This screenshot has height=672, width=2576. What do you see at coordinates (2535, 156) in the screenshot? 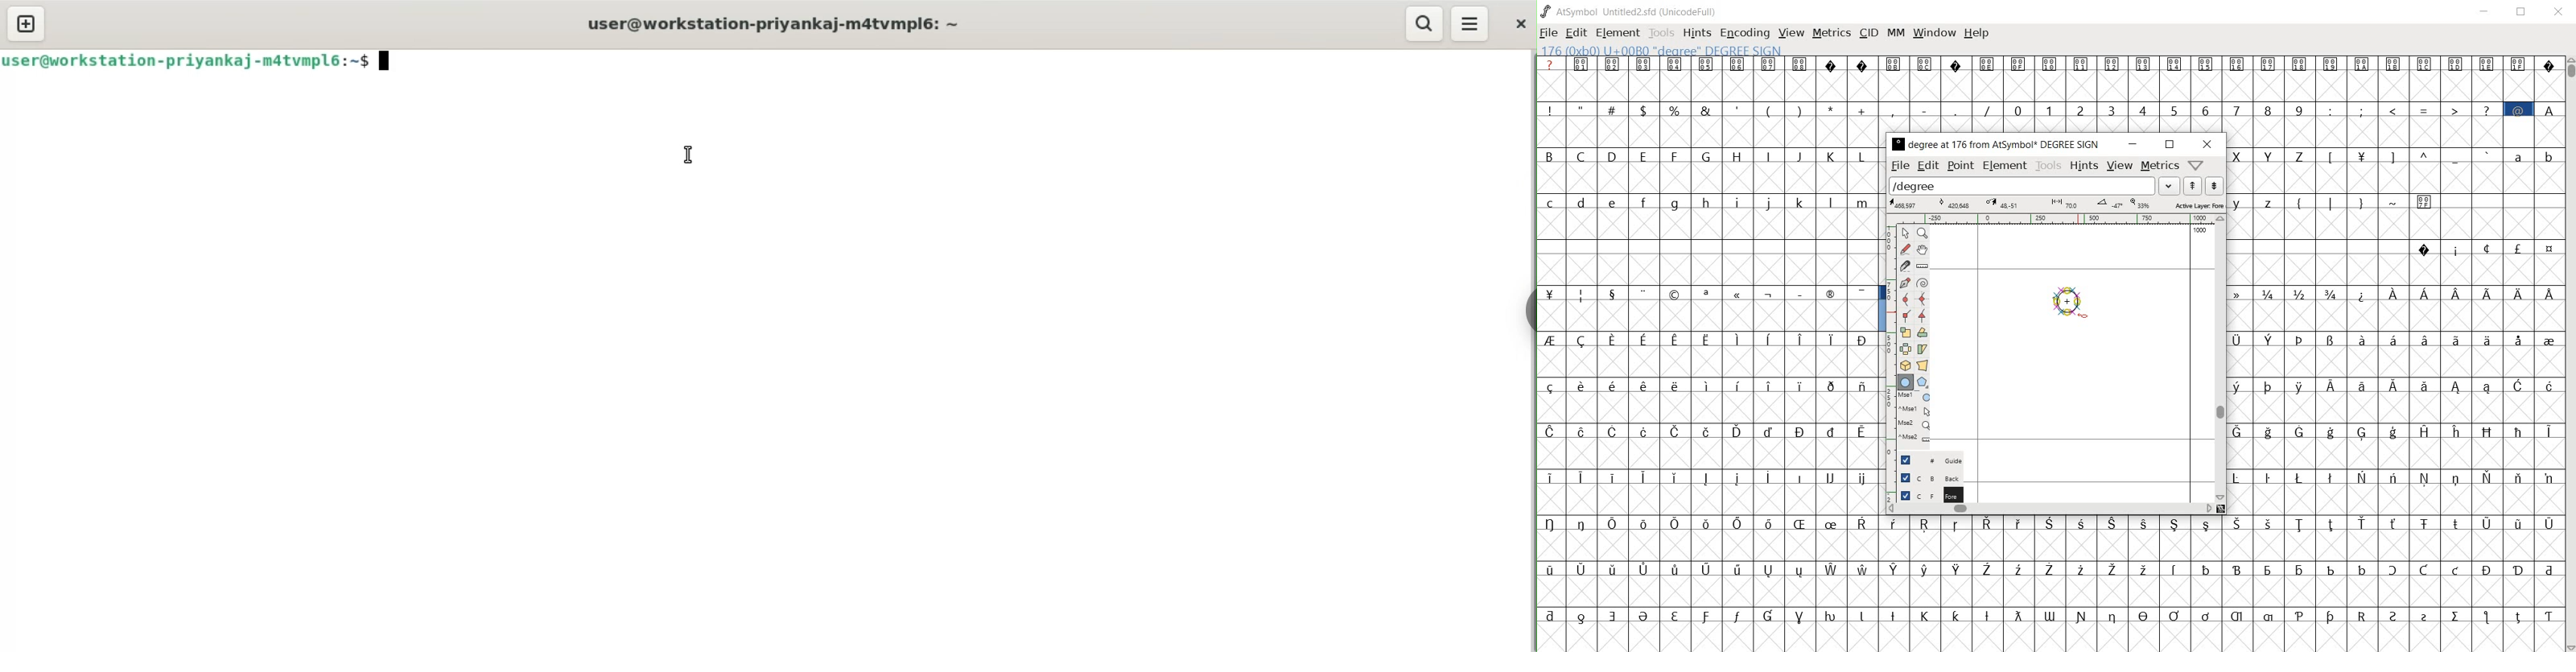
I see `small letters a b` at bounding box center [2535, 156].